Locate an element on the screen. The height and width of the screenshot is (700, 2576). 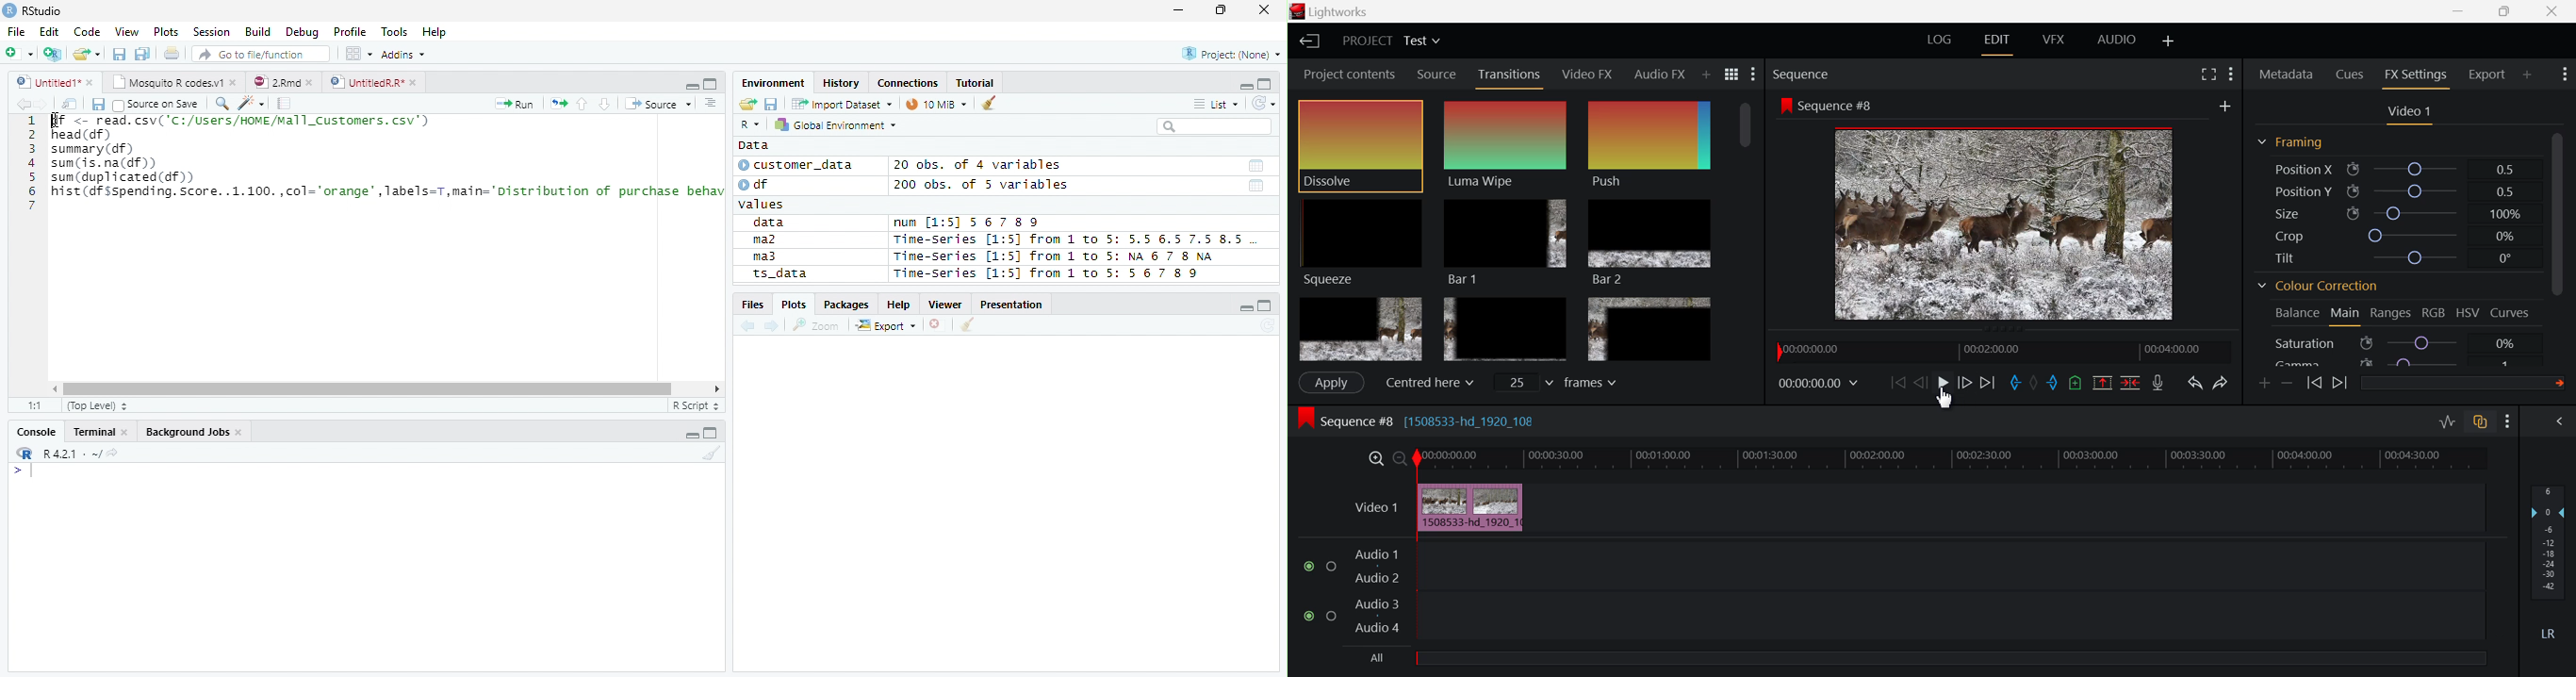
Console is located at coordinates (37, 430).